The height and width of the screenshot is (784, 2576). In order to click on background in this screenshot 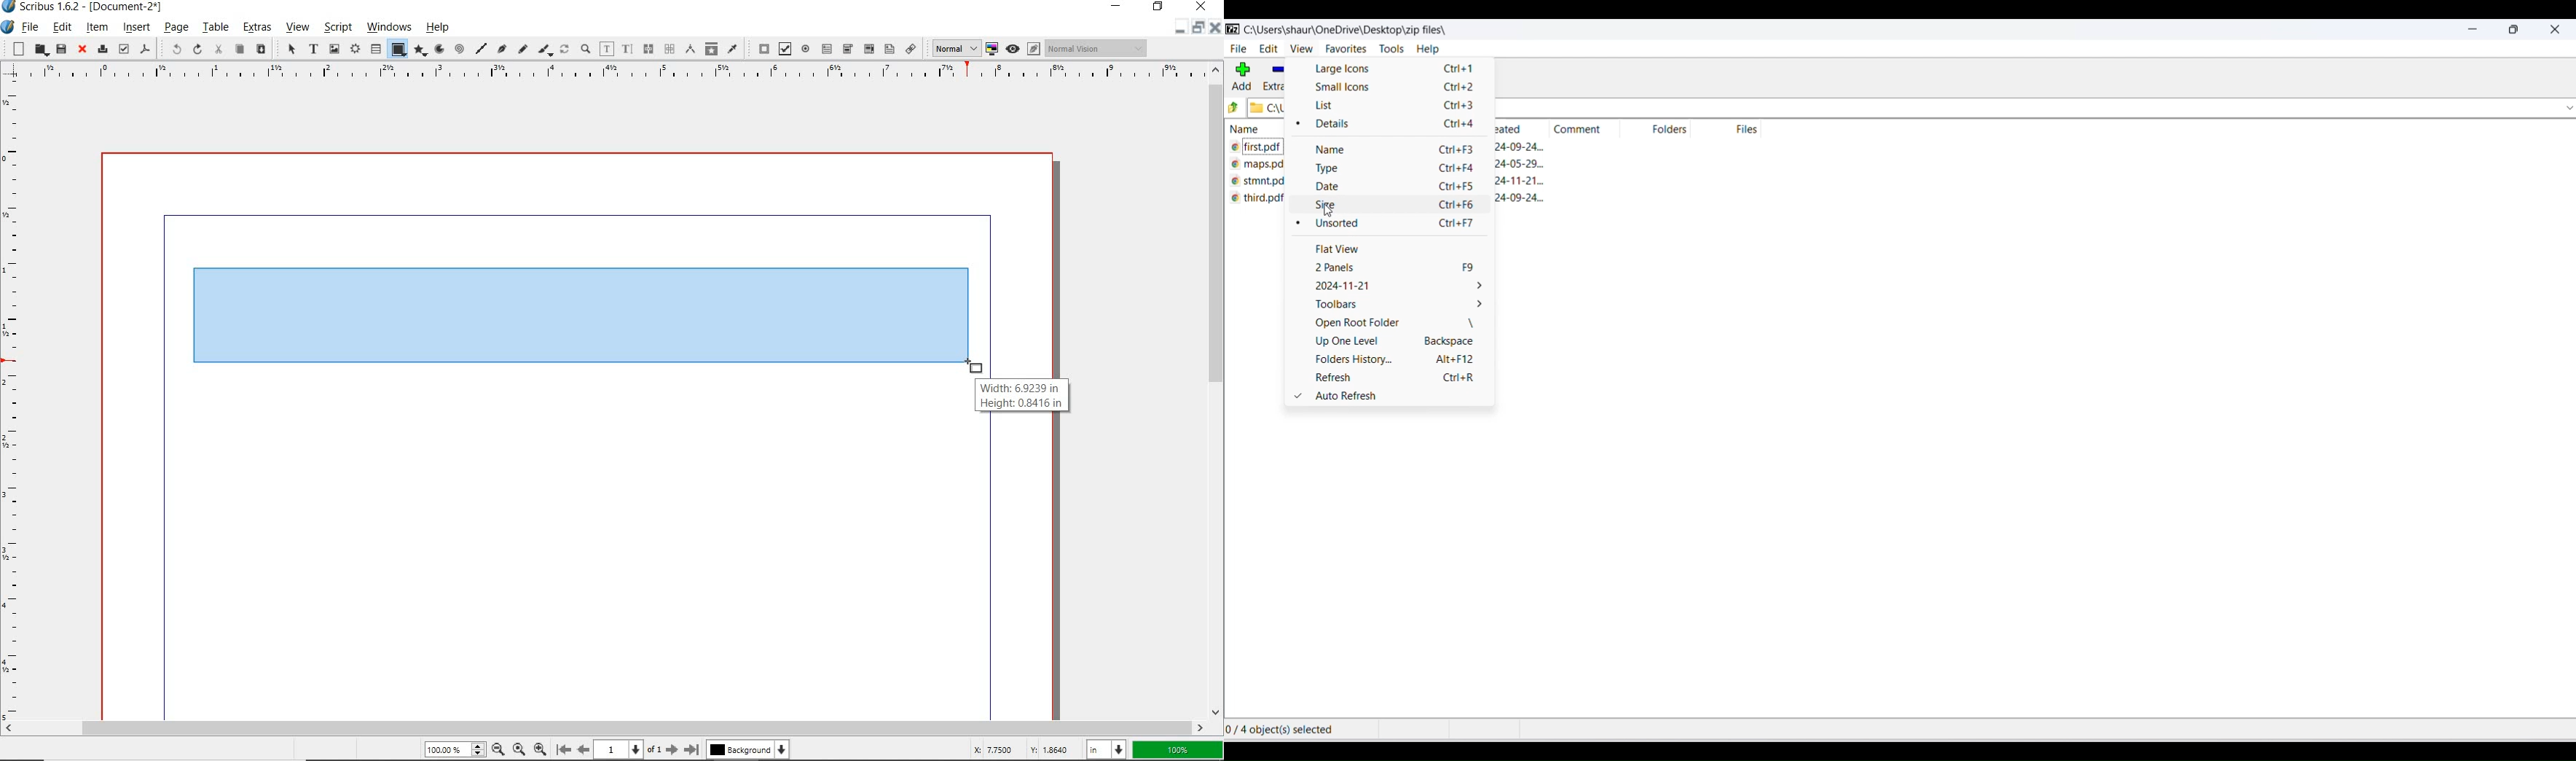, I will do `click(750, 749)`.